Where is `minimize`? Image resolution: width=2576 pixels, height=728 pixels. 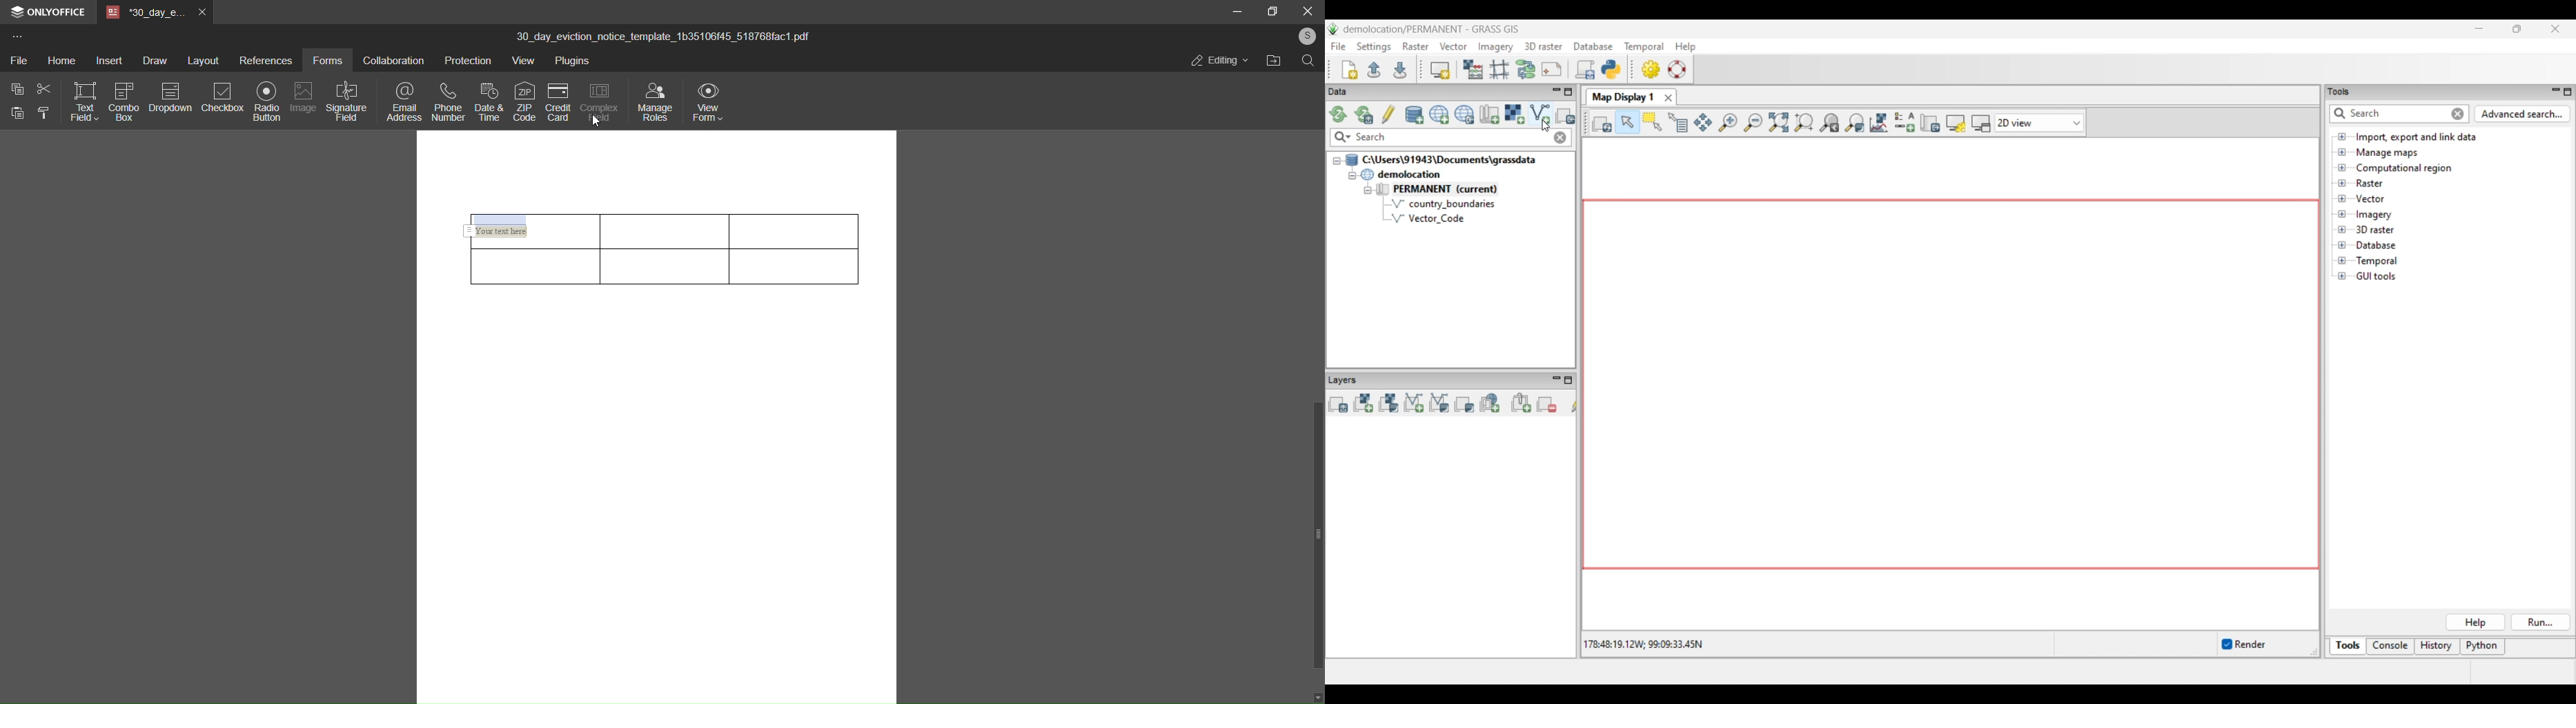
minimize is located at coordinates (1239, 12).